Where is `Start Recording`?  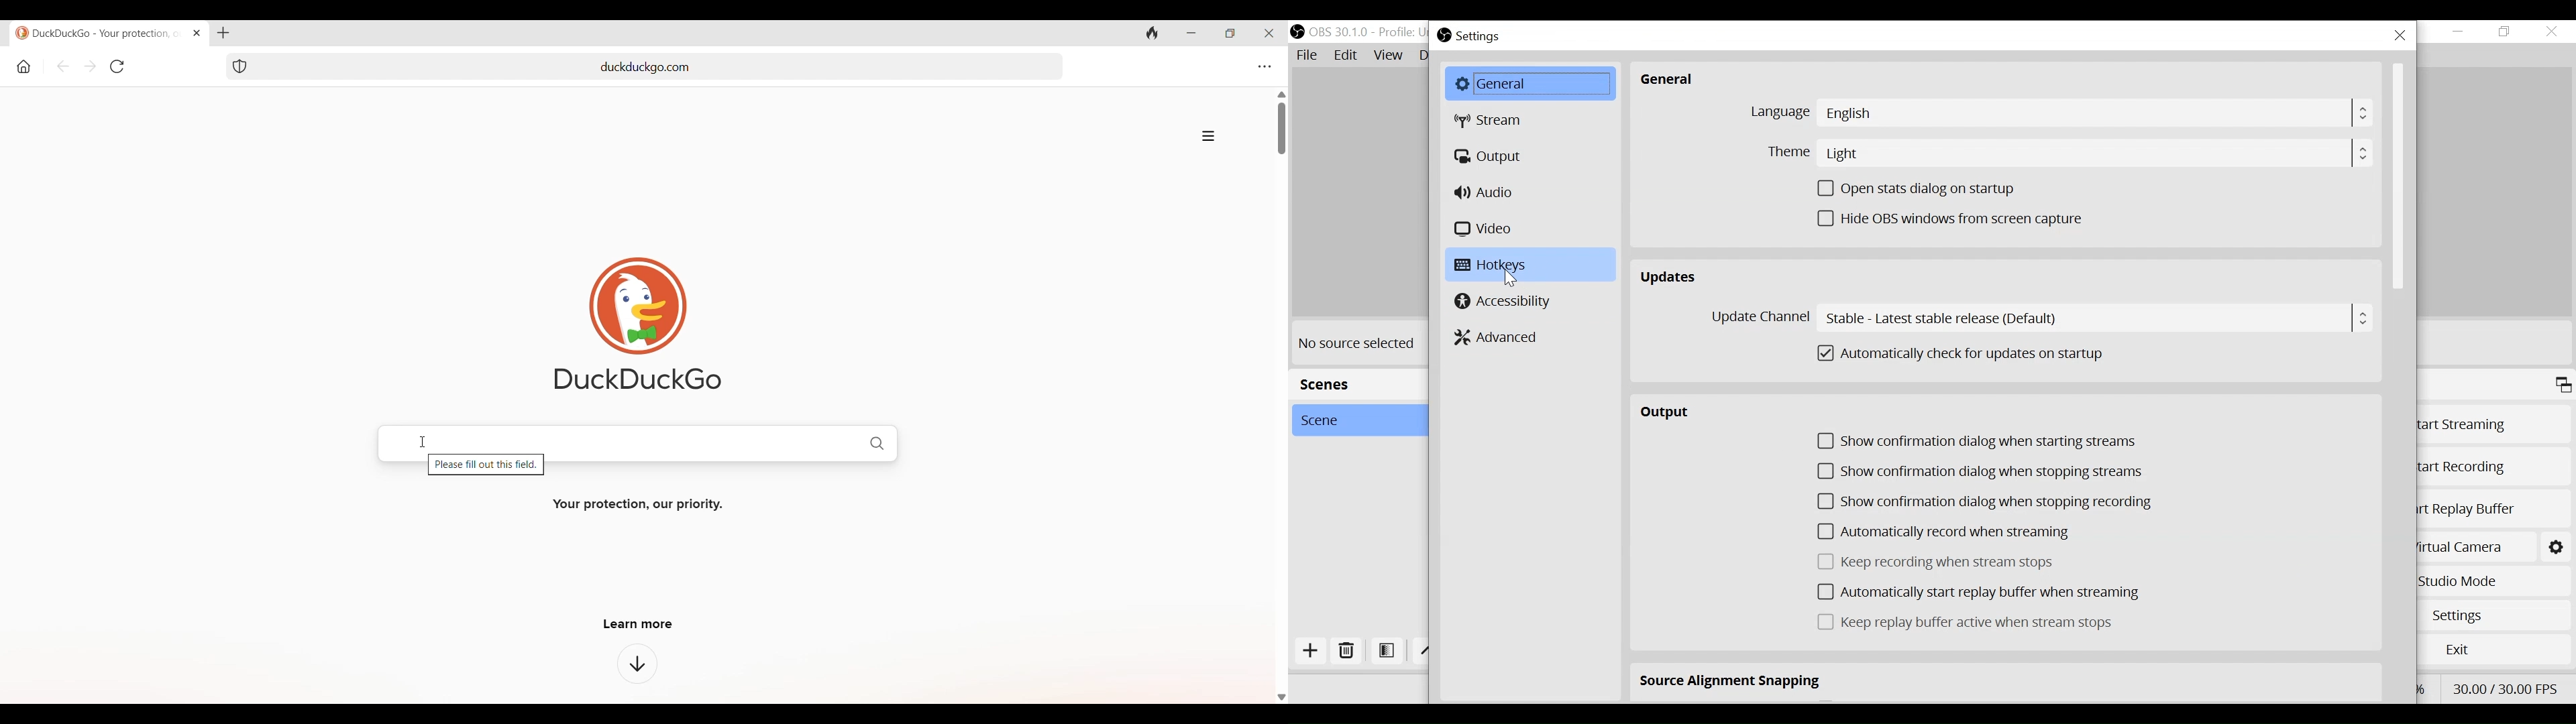
Start Recording is located at coordinates (2491, 470).